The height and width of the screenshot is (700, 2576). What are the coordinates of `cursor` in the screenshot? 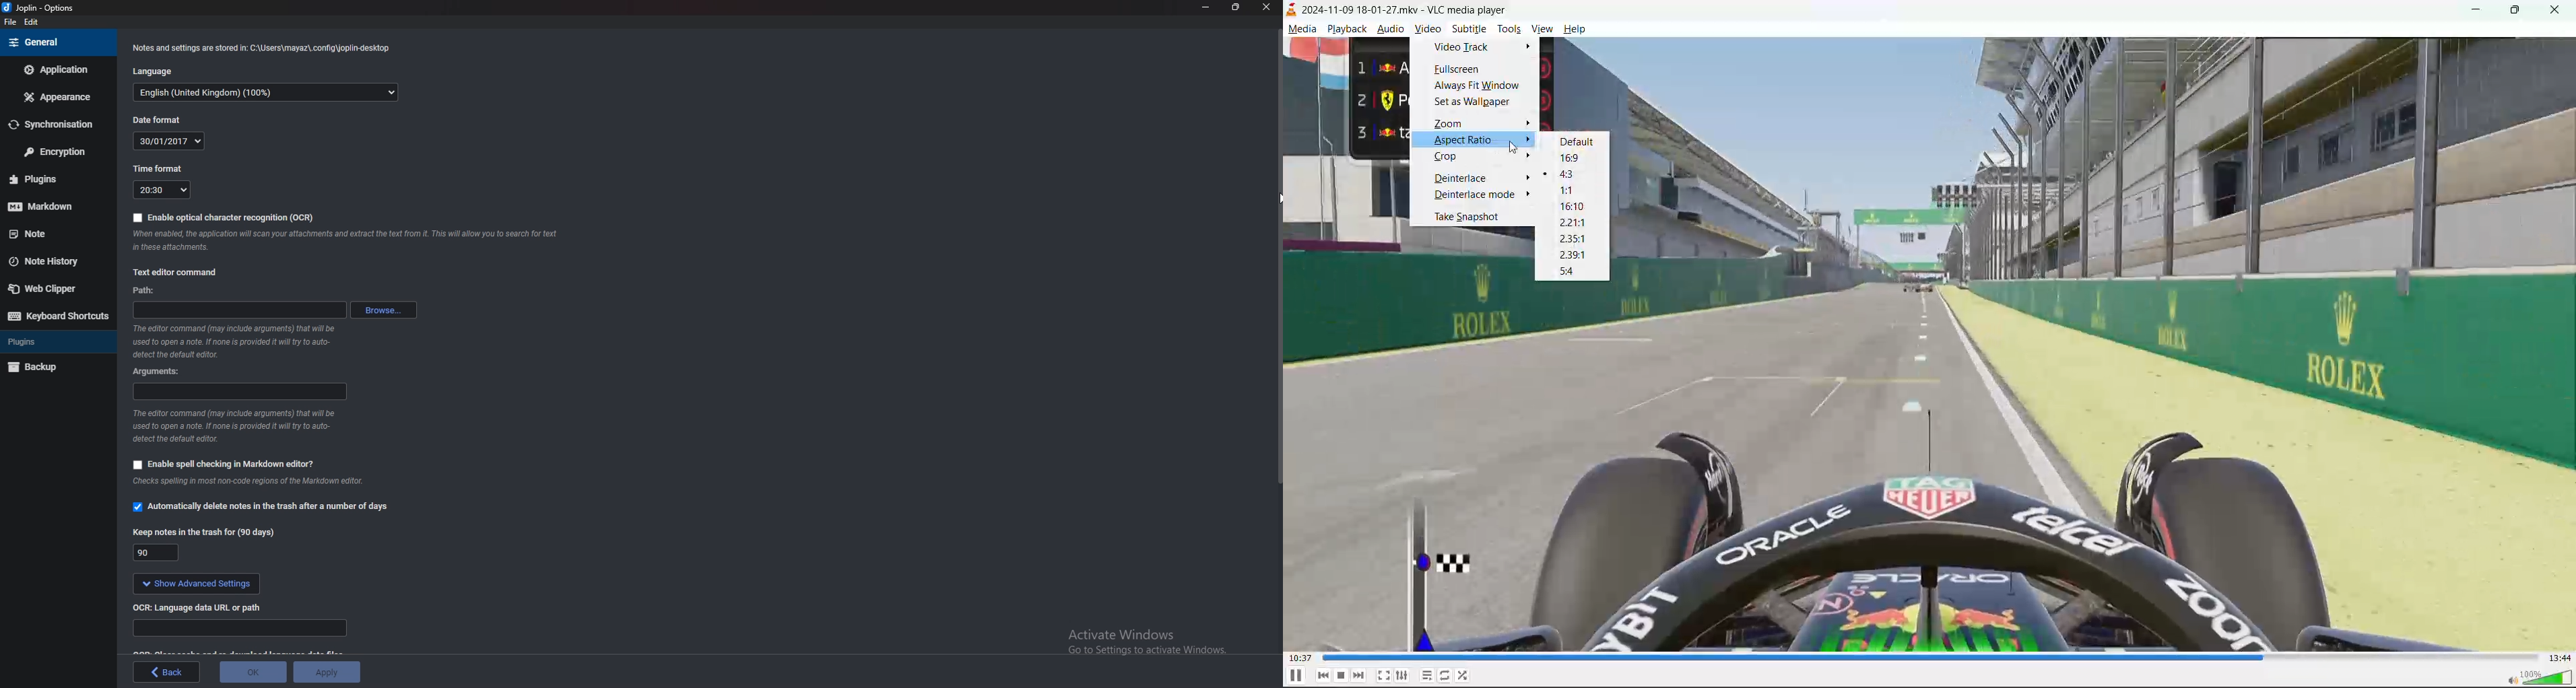 It's located at (1275, 200).